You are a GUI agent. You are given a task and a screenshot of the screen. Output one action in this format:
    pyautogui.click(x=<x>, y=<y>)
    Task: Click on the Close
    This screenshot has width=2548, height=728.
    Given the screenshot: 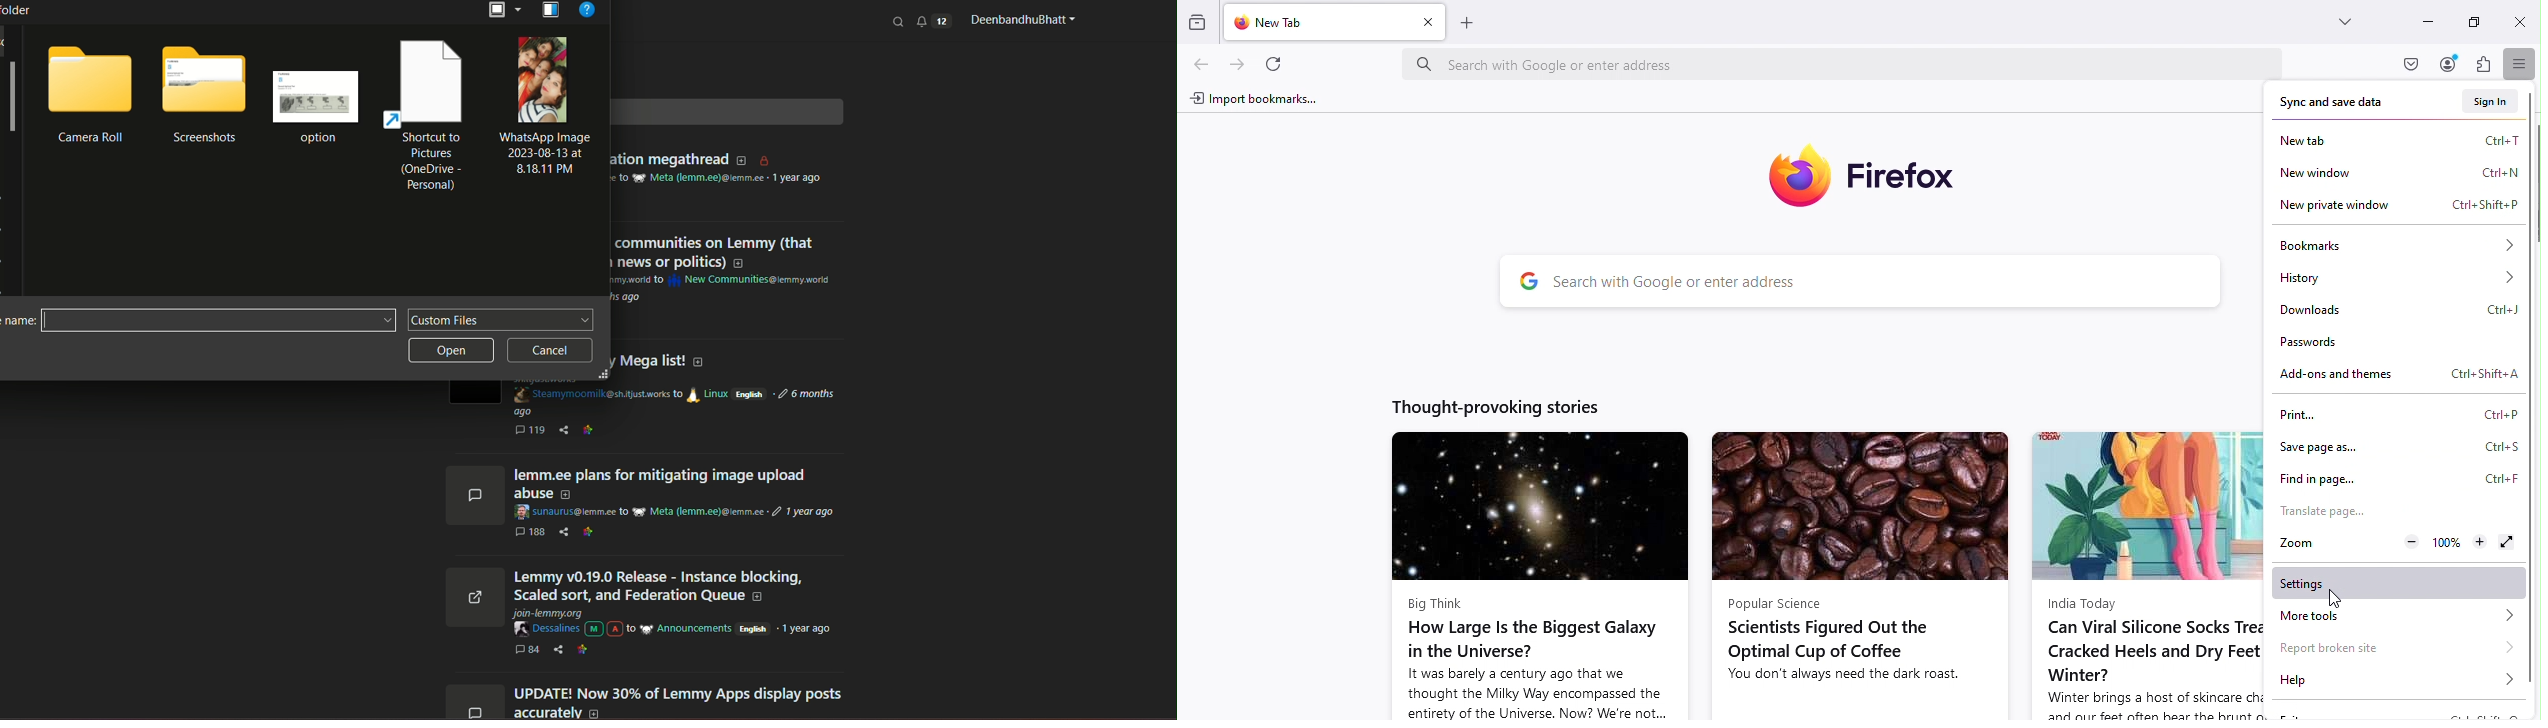 What is the action you would take?
    pyautogui.click(x=2519, y=21)
    